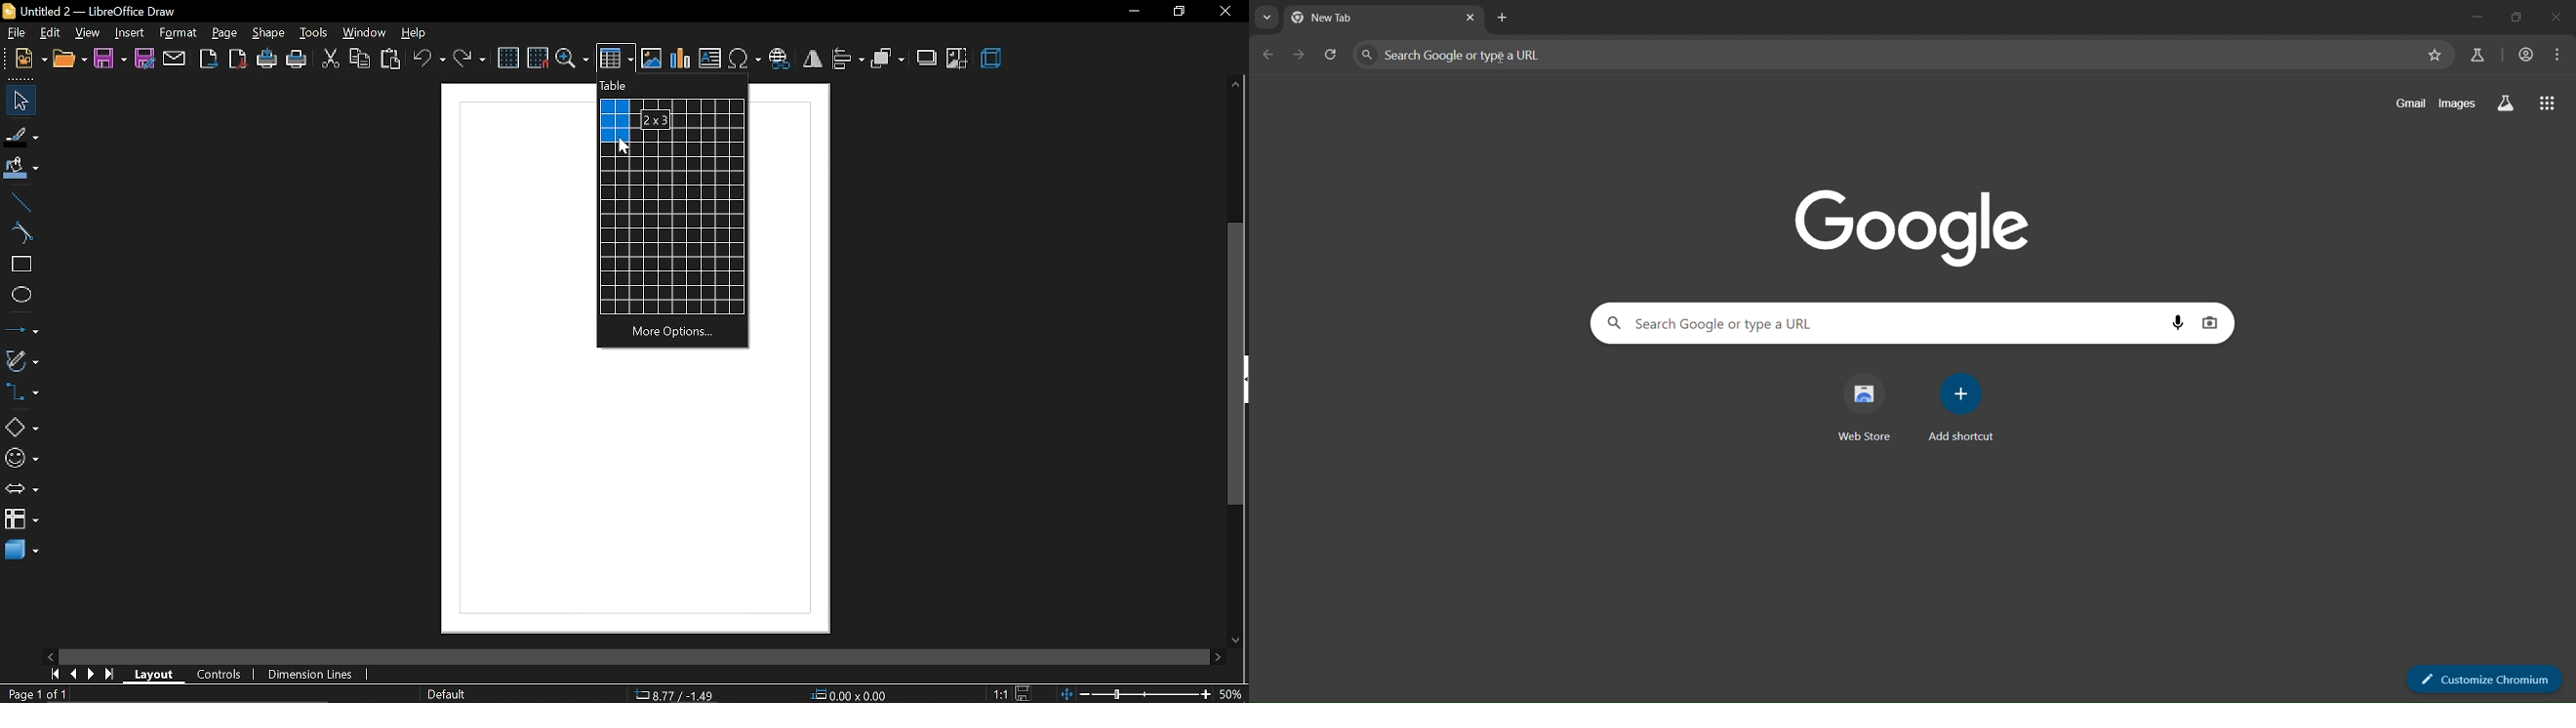 This screenshot has height=728, width=2576. I want to click on cursor, so click(624, 145).